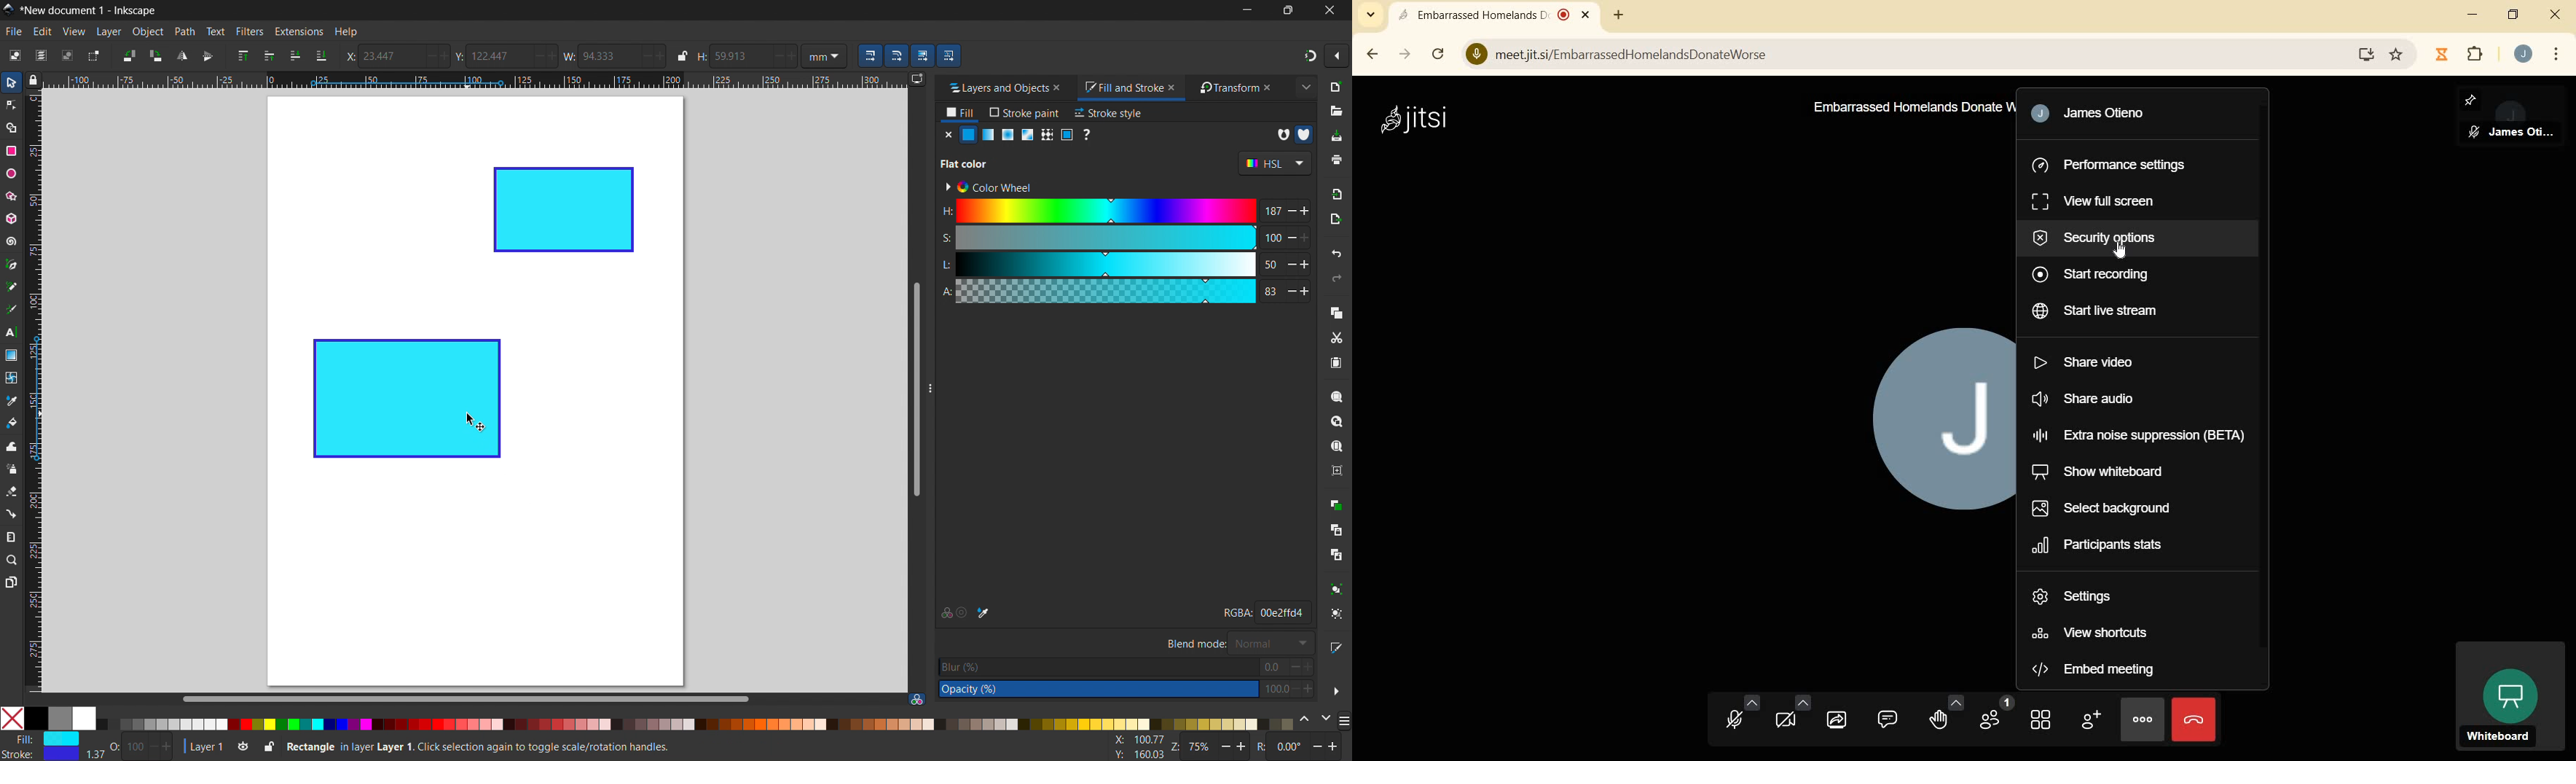  What do you see at coordinates (202, 747) in the screenshot?
I see `current layer` at bounding box center [202, 747].